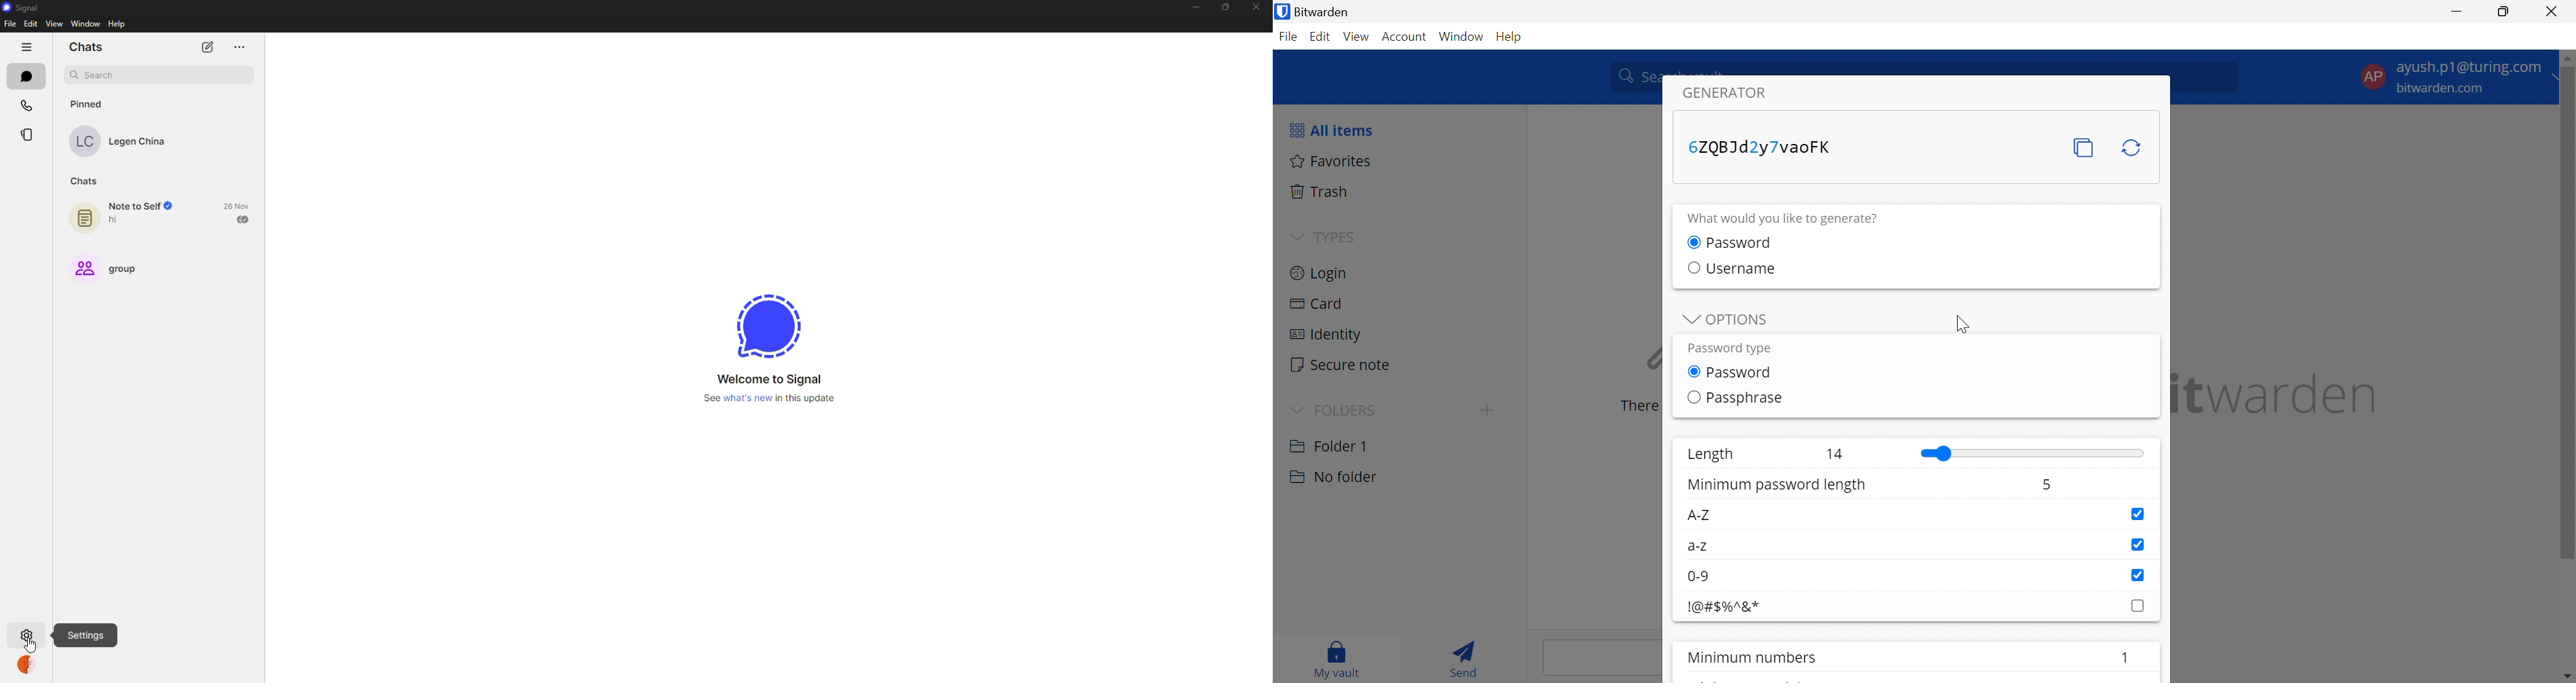  Describe the element at coordinates (1256, 8) in the screenshot. I see `close` at that location.